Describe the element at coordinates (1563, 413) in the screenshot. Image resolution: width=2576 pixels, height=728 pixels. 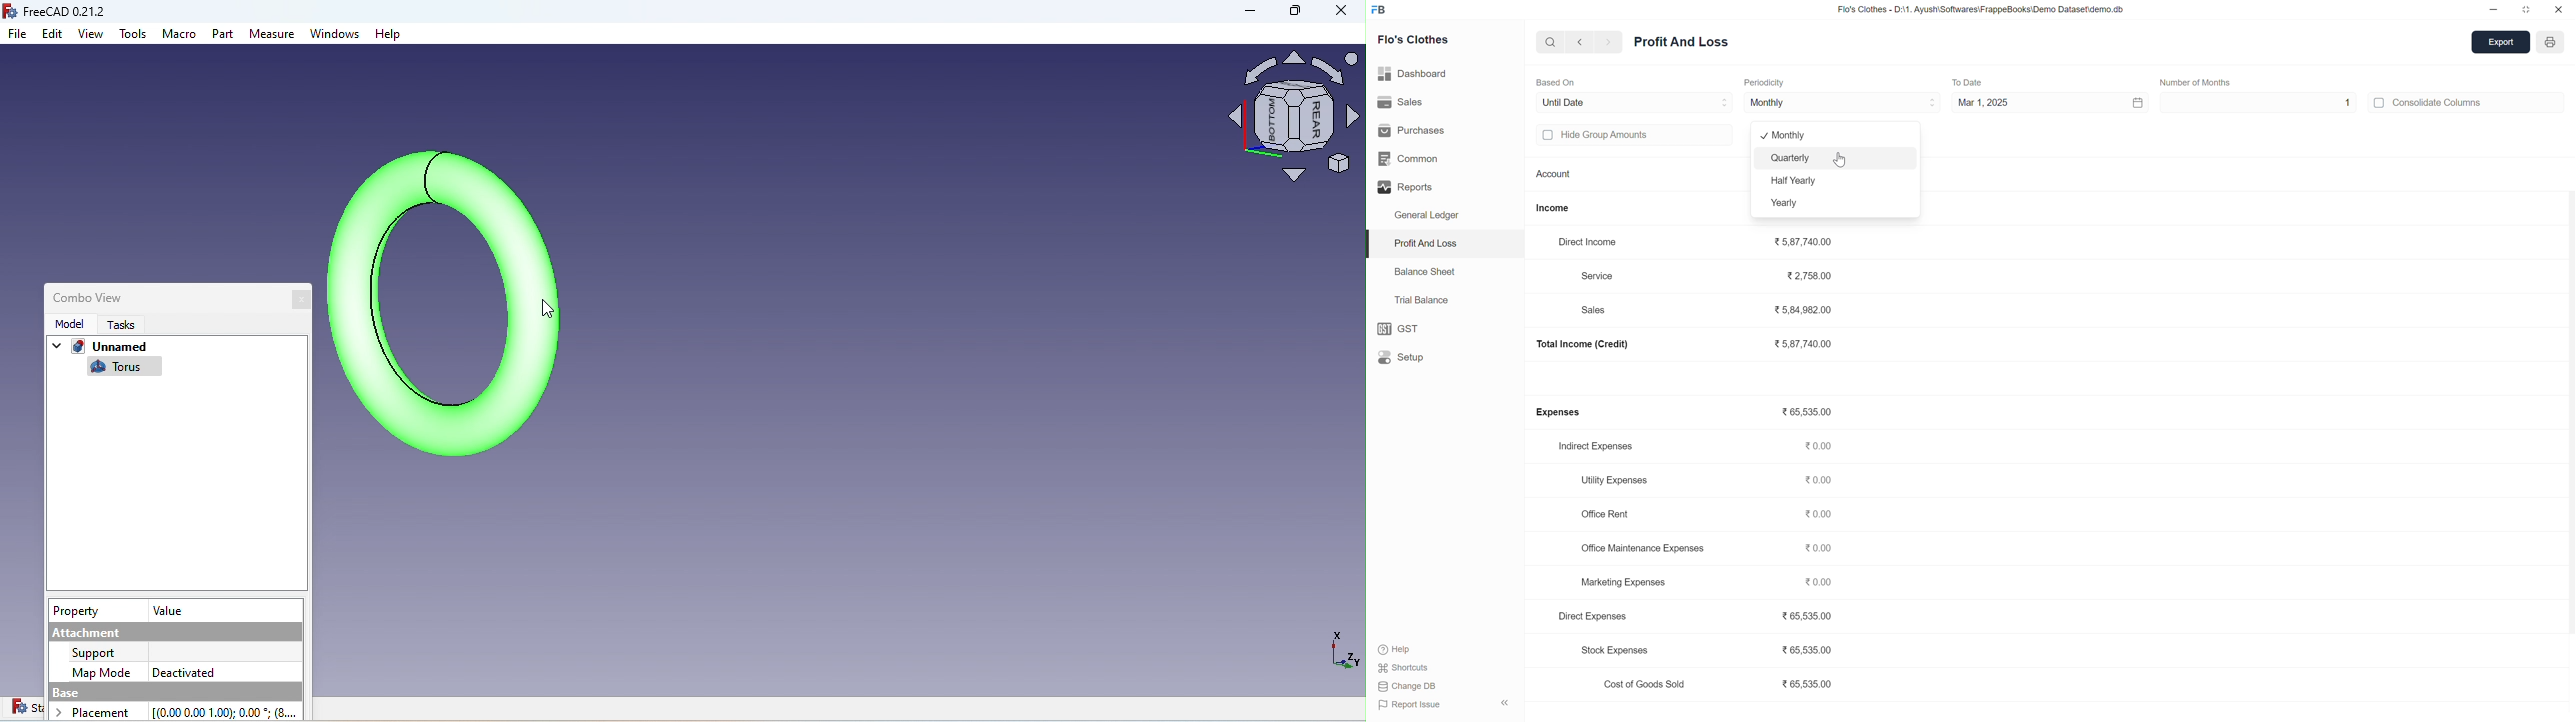
I see `Expenses` at that location.